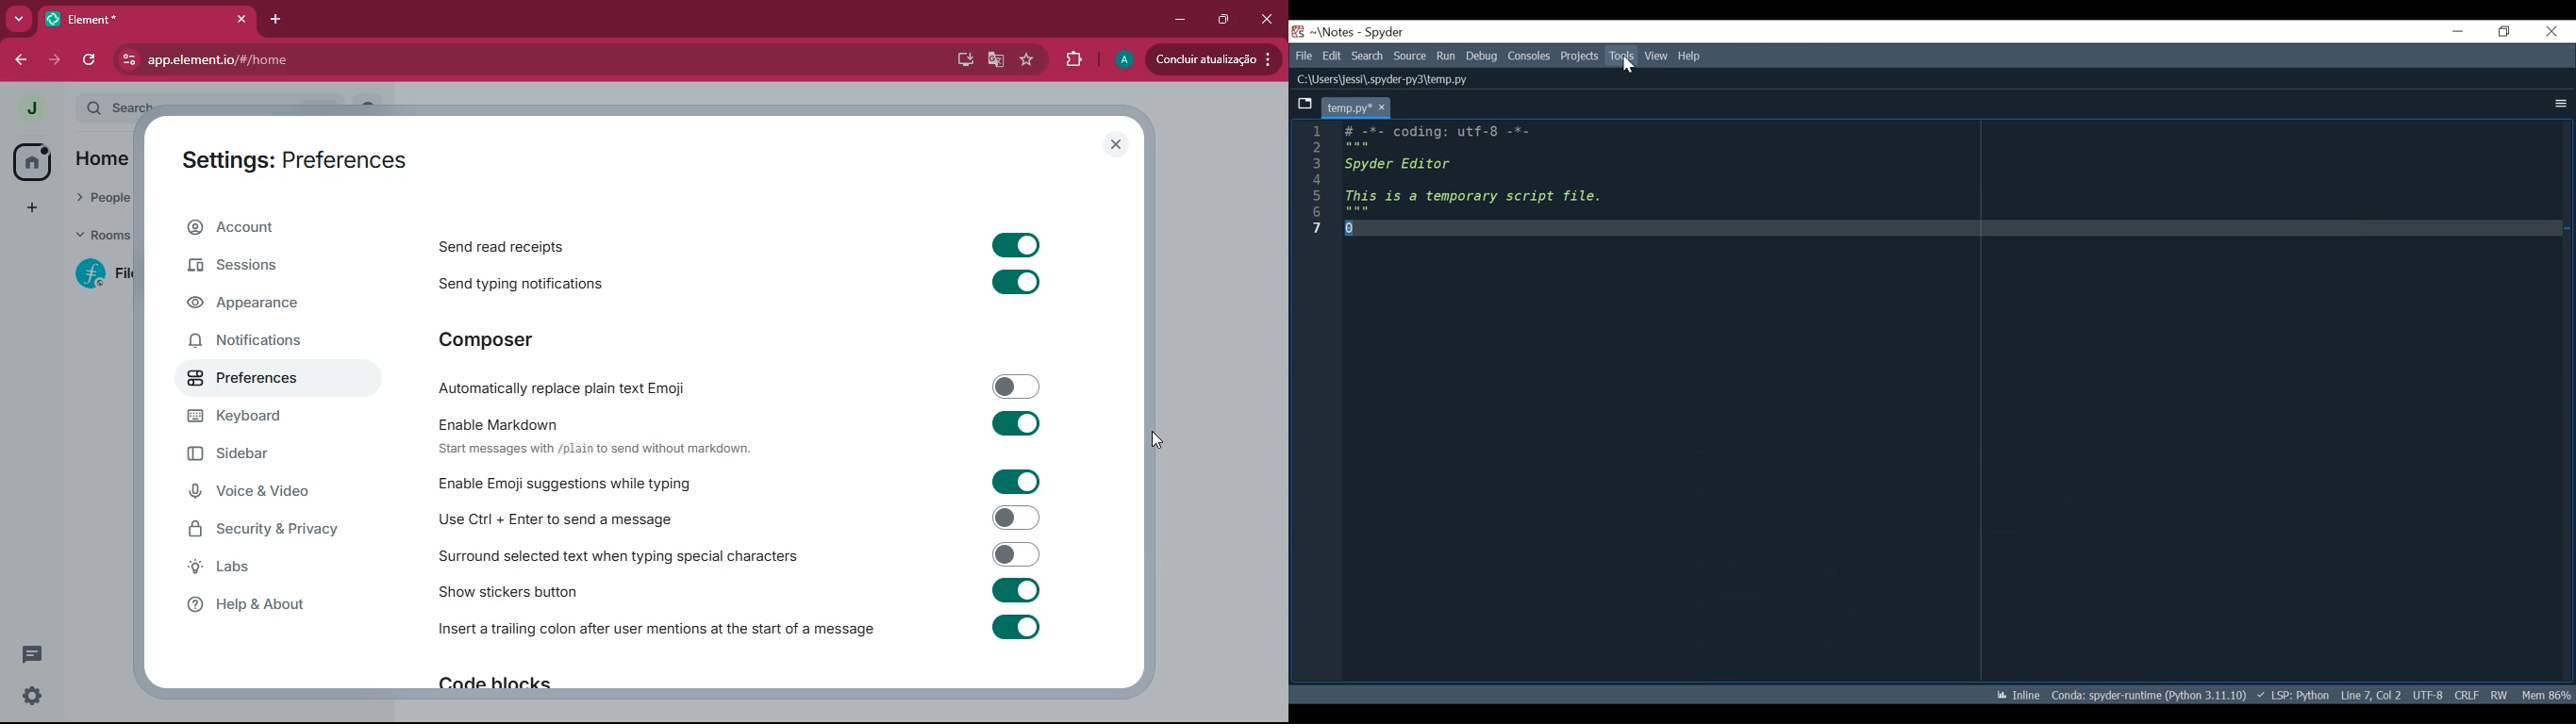  What do you see at coordinates (1628, 68) in the screenshot?
I see `Cursor` at bounding box center [1628, 68].